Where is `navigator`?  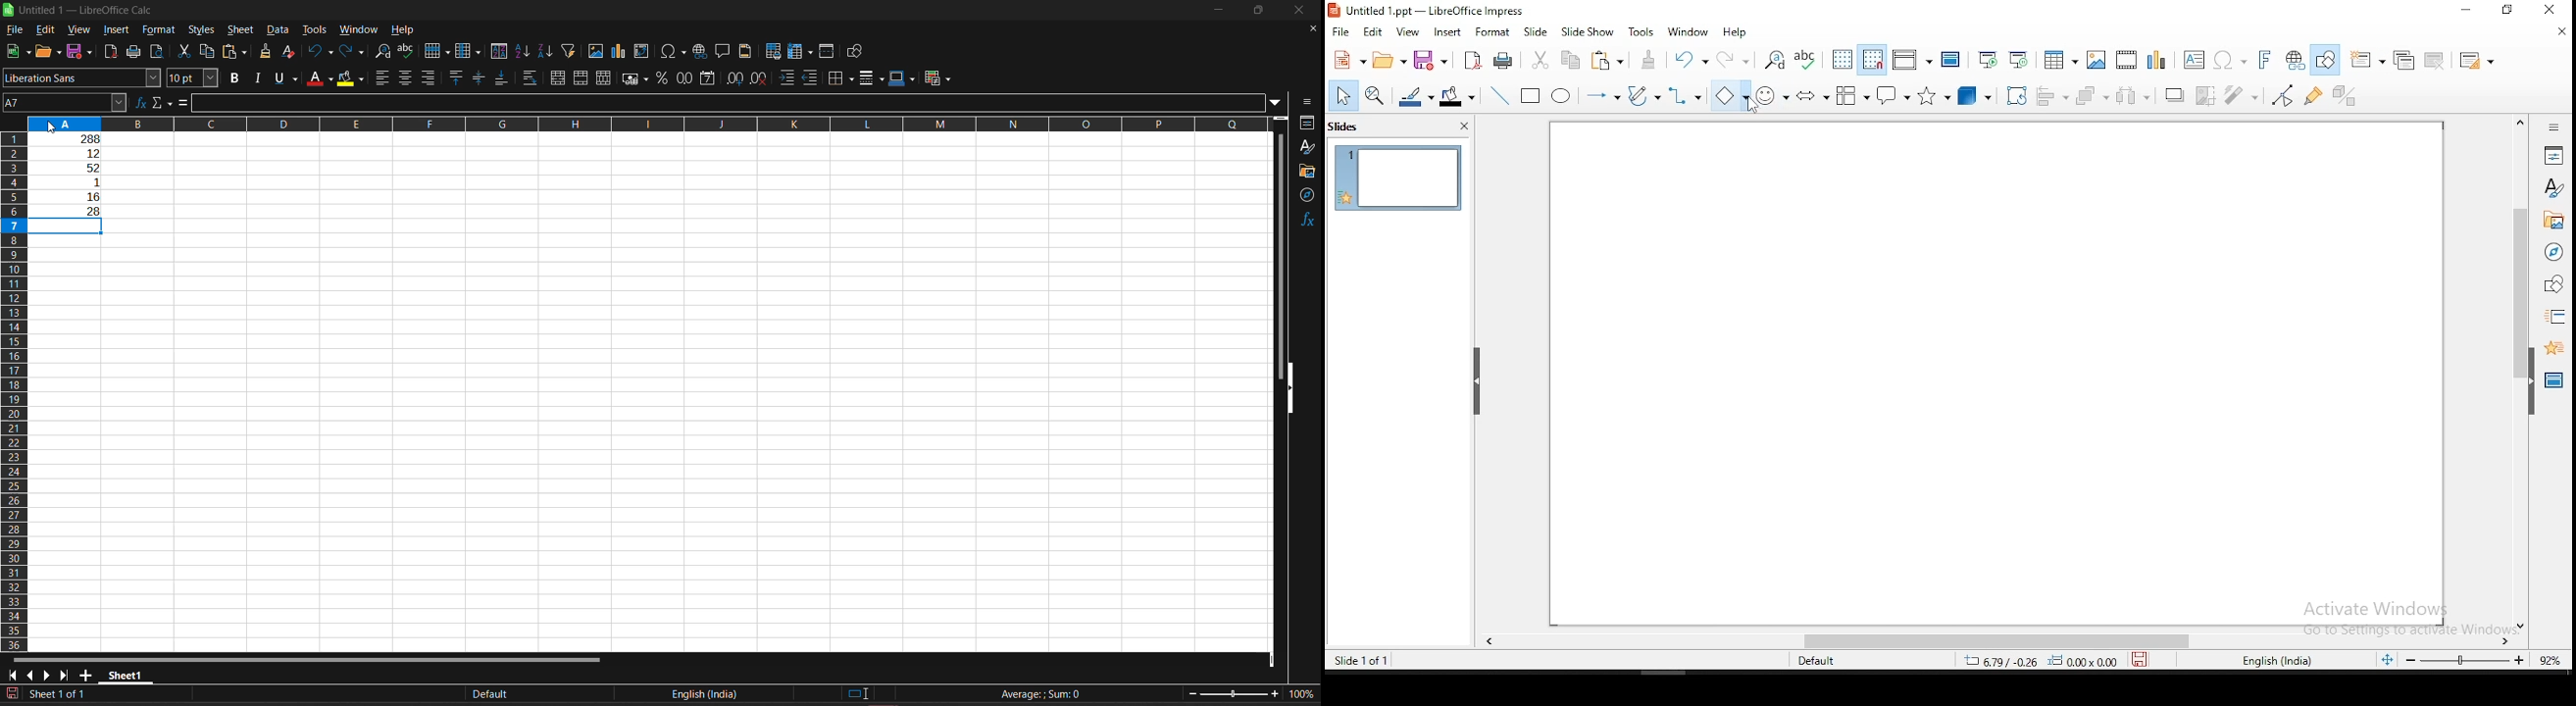 navigator is located at coordinates (2555, 255).